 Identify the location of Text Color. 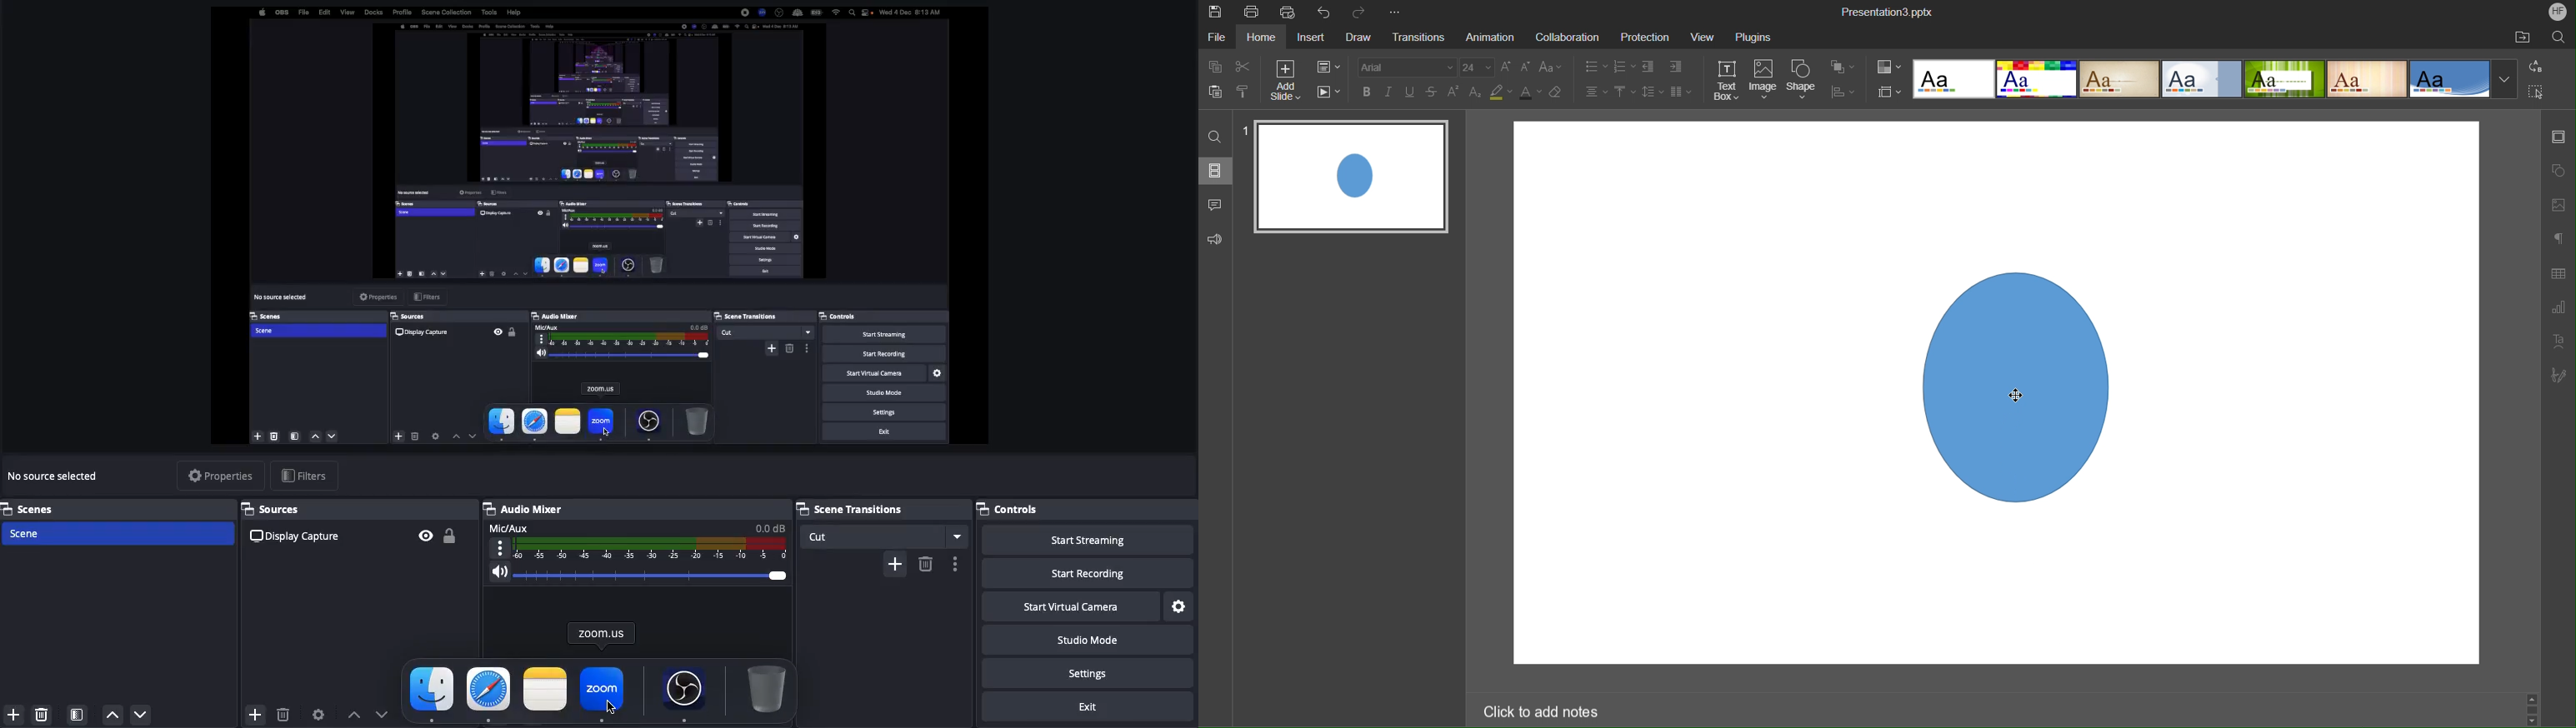
(1530, 95).